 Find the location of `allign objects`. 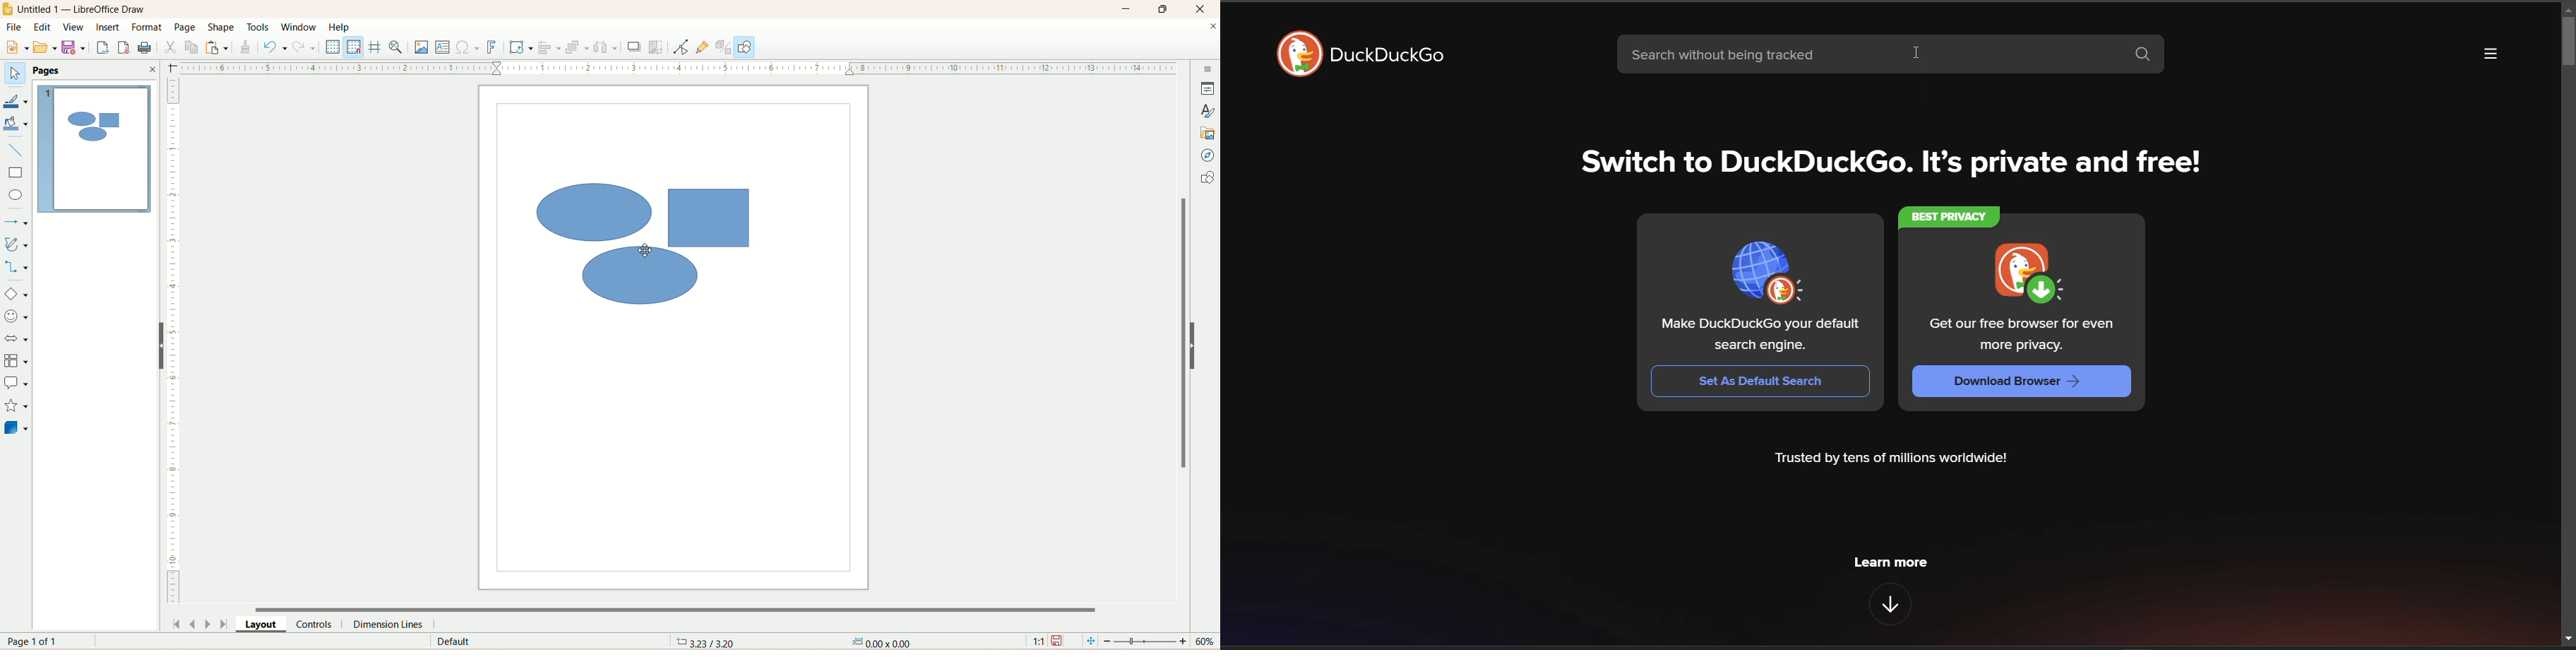

allign objects is located at coordinates (549, 46).